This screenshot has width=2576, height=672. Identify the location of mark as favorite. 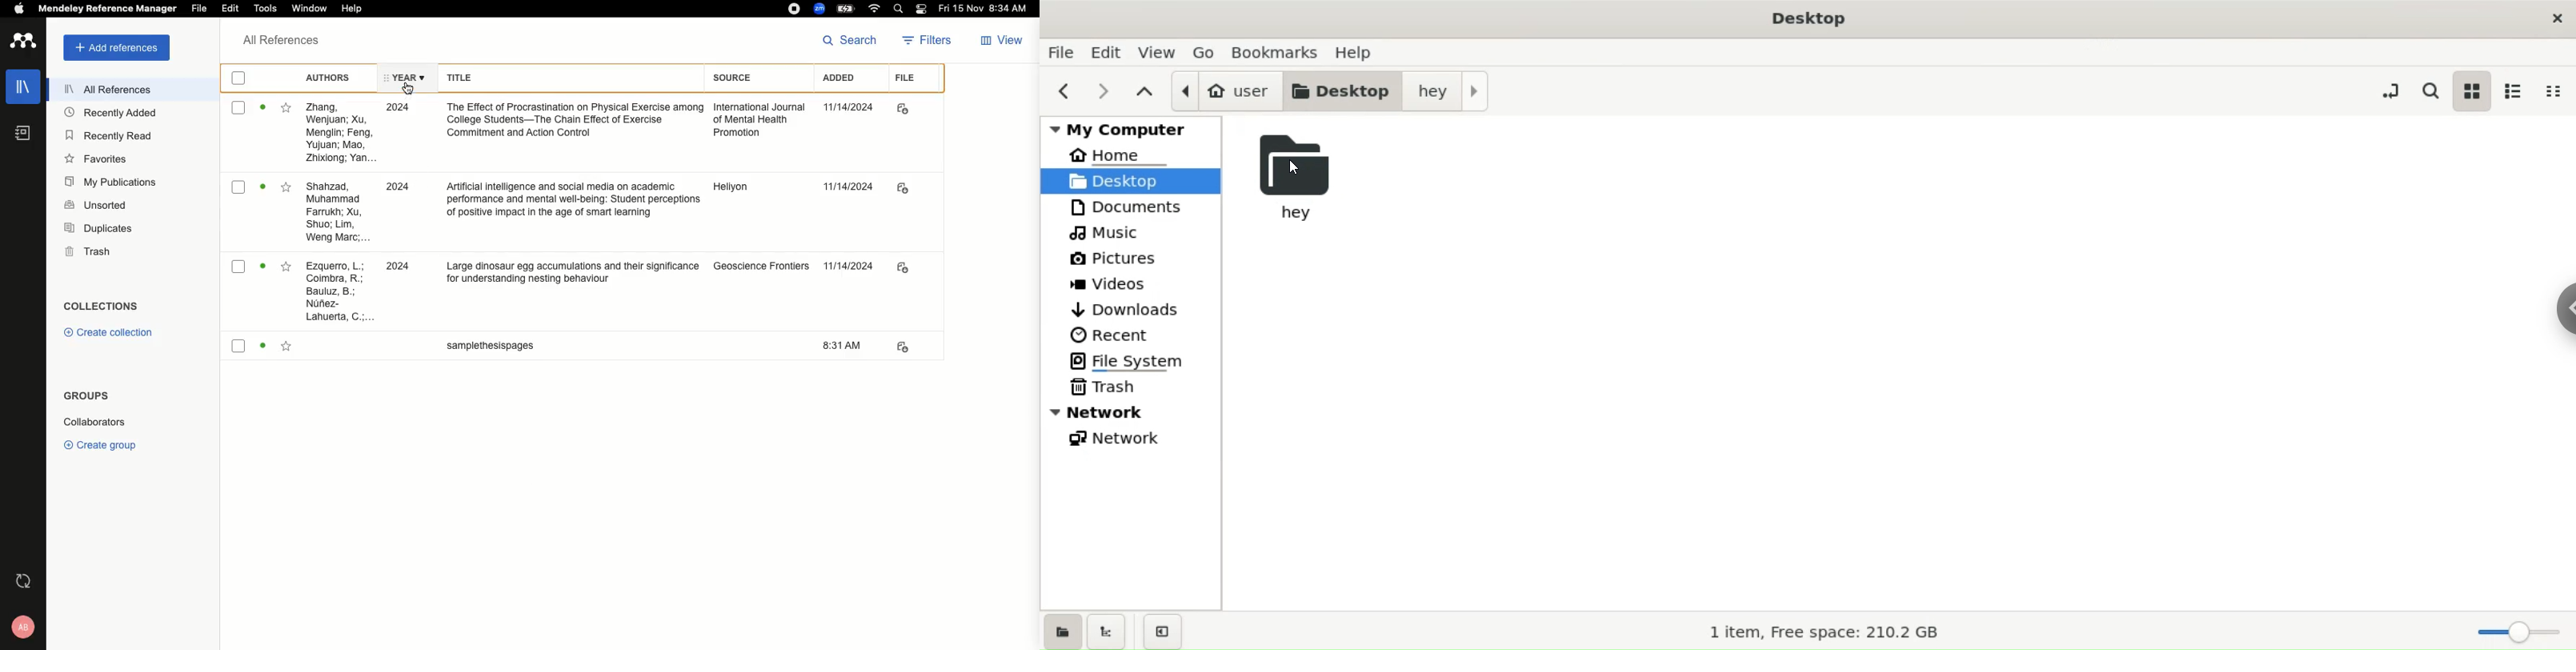
(286, 110).